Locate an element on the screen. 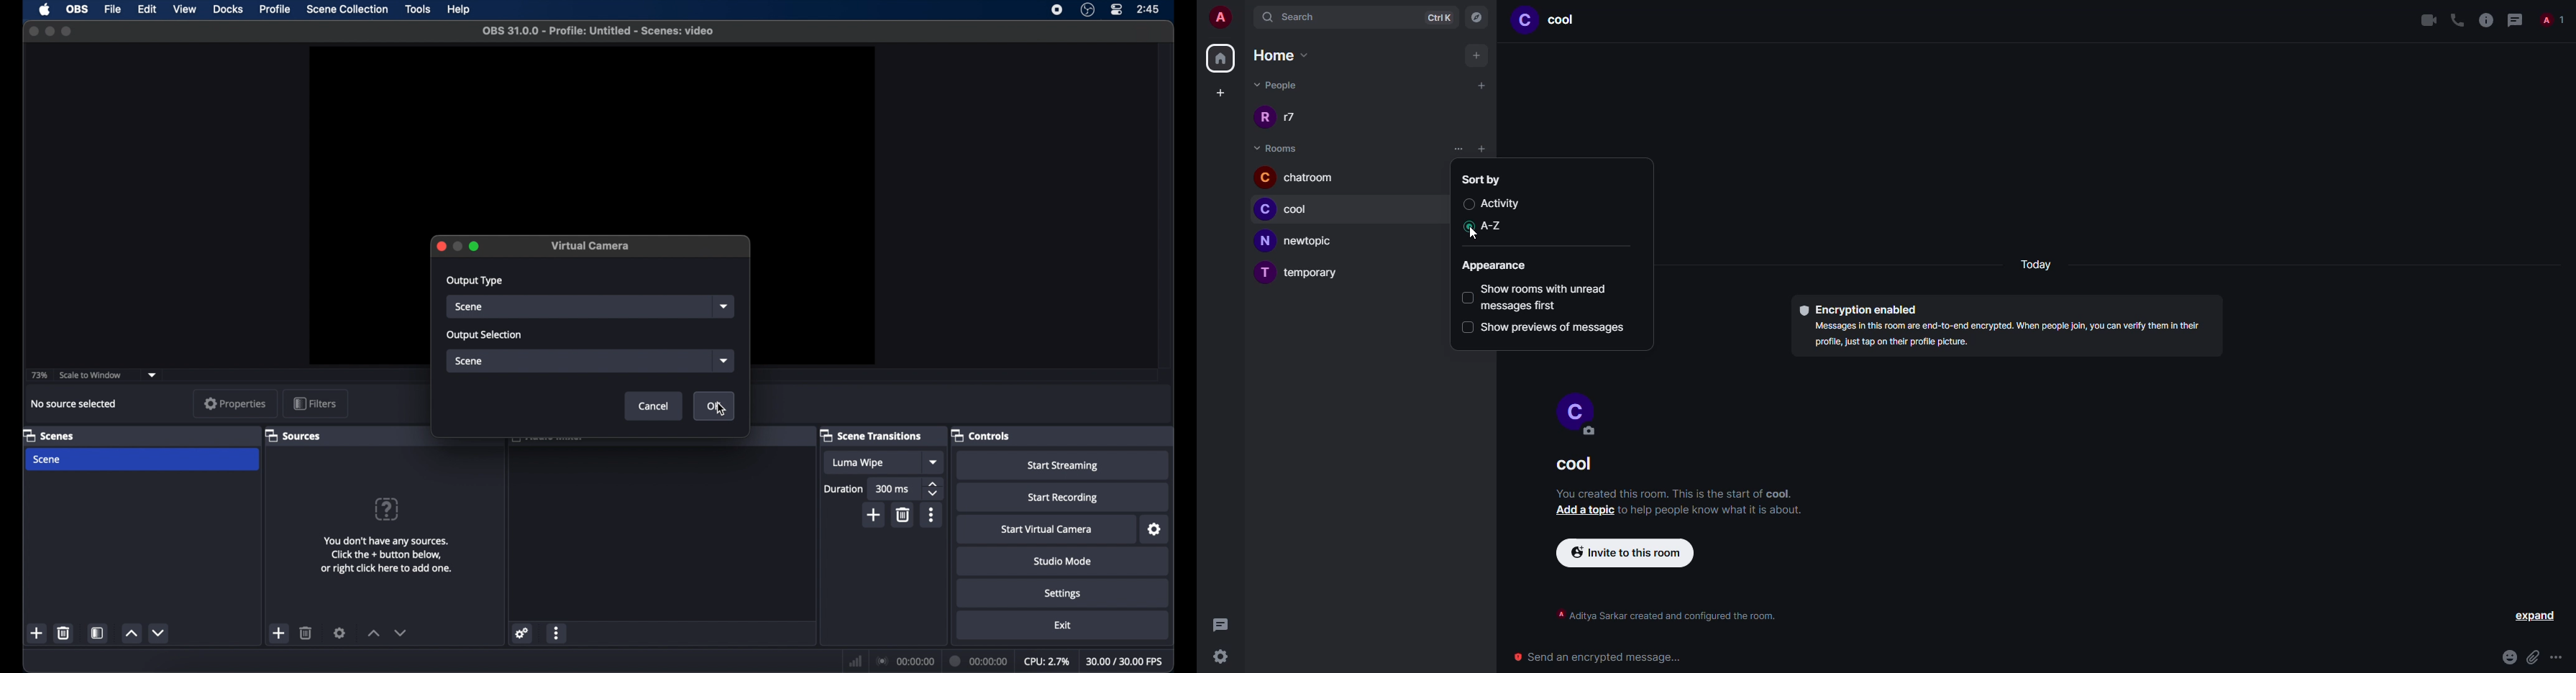 The width and height of the screenshot is (2576, 700). profile is located at coordinates (1260, 209).